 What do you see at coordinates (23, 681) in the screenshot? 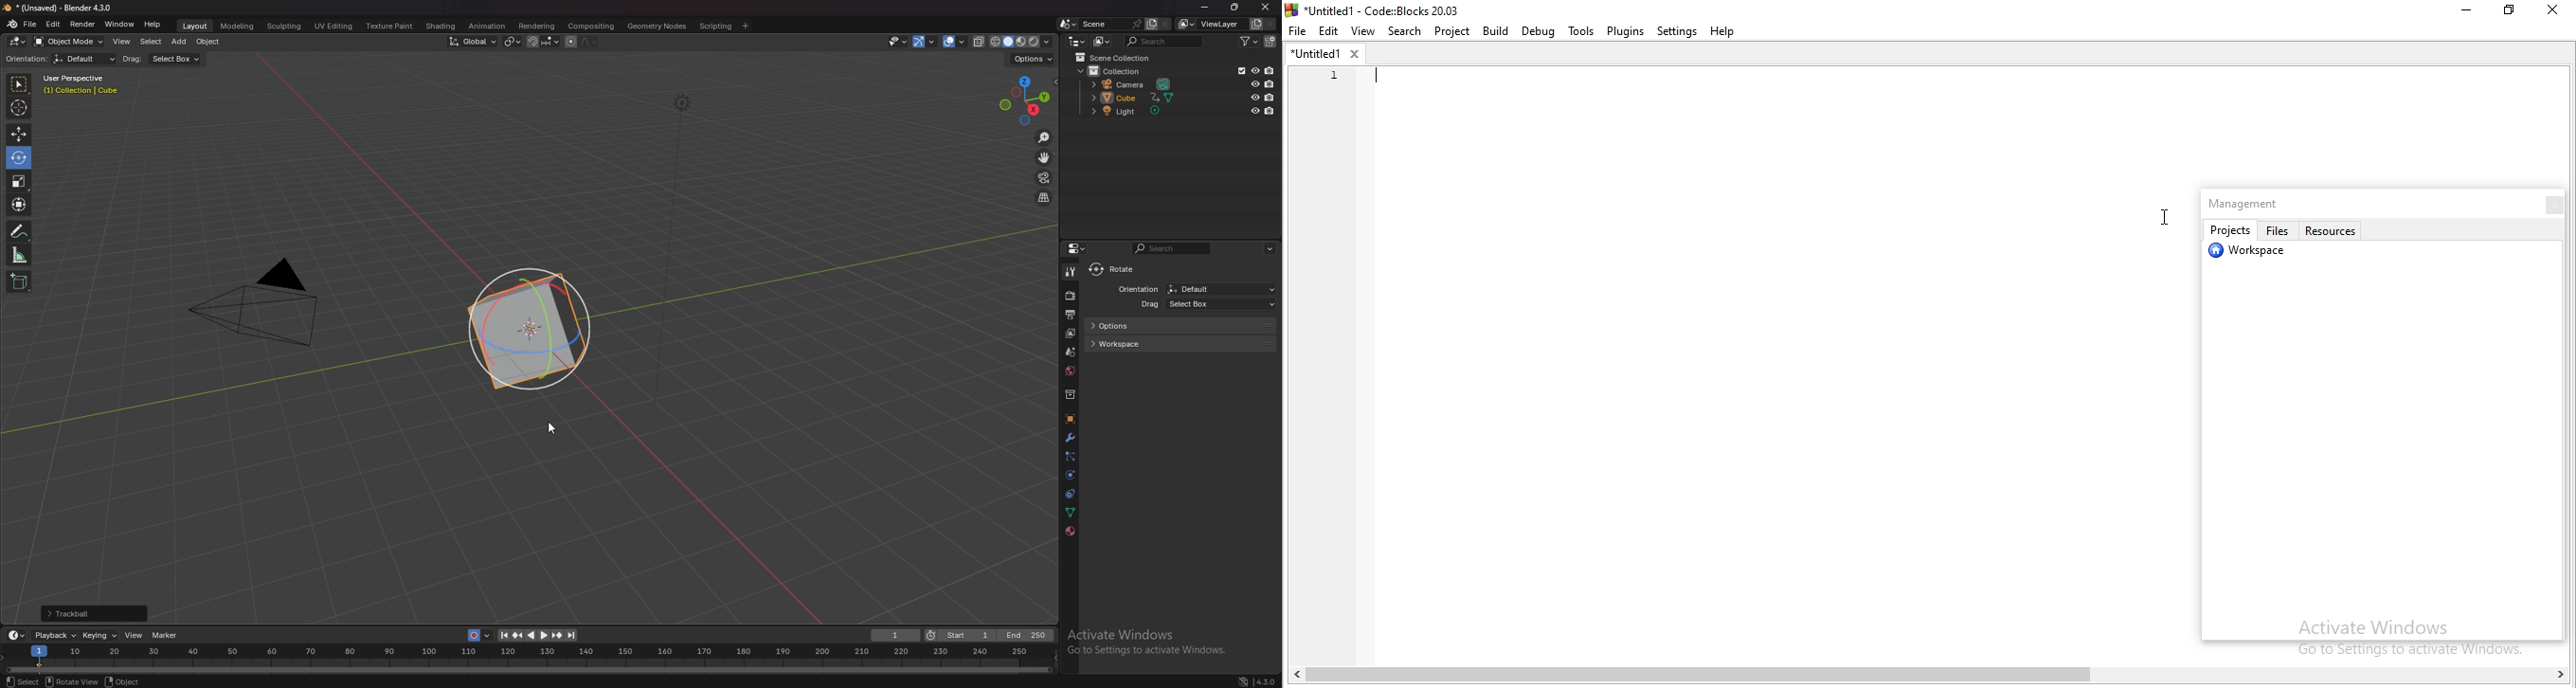
I see `Select` at bounding box center [23, 681].